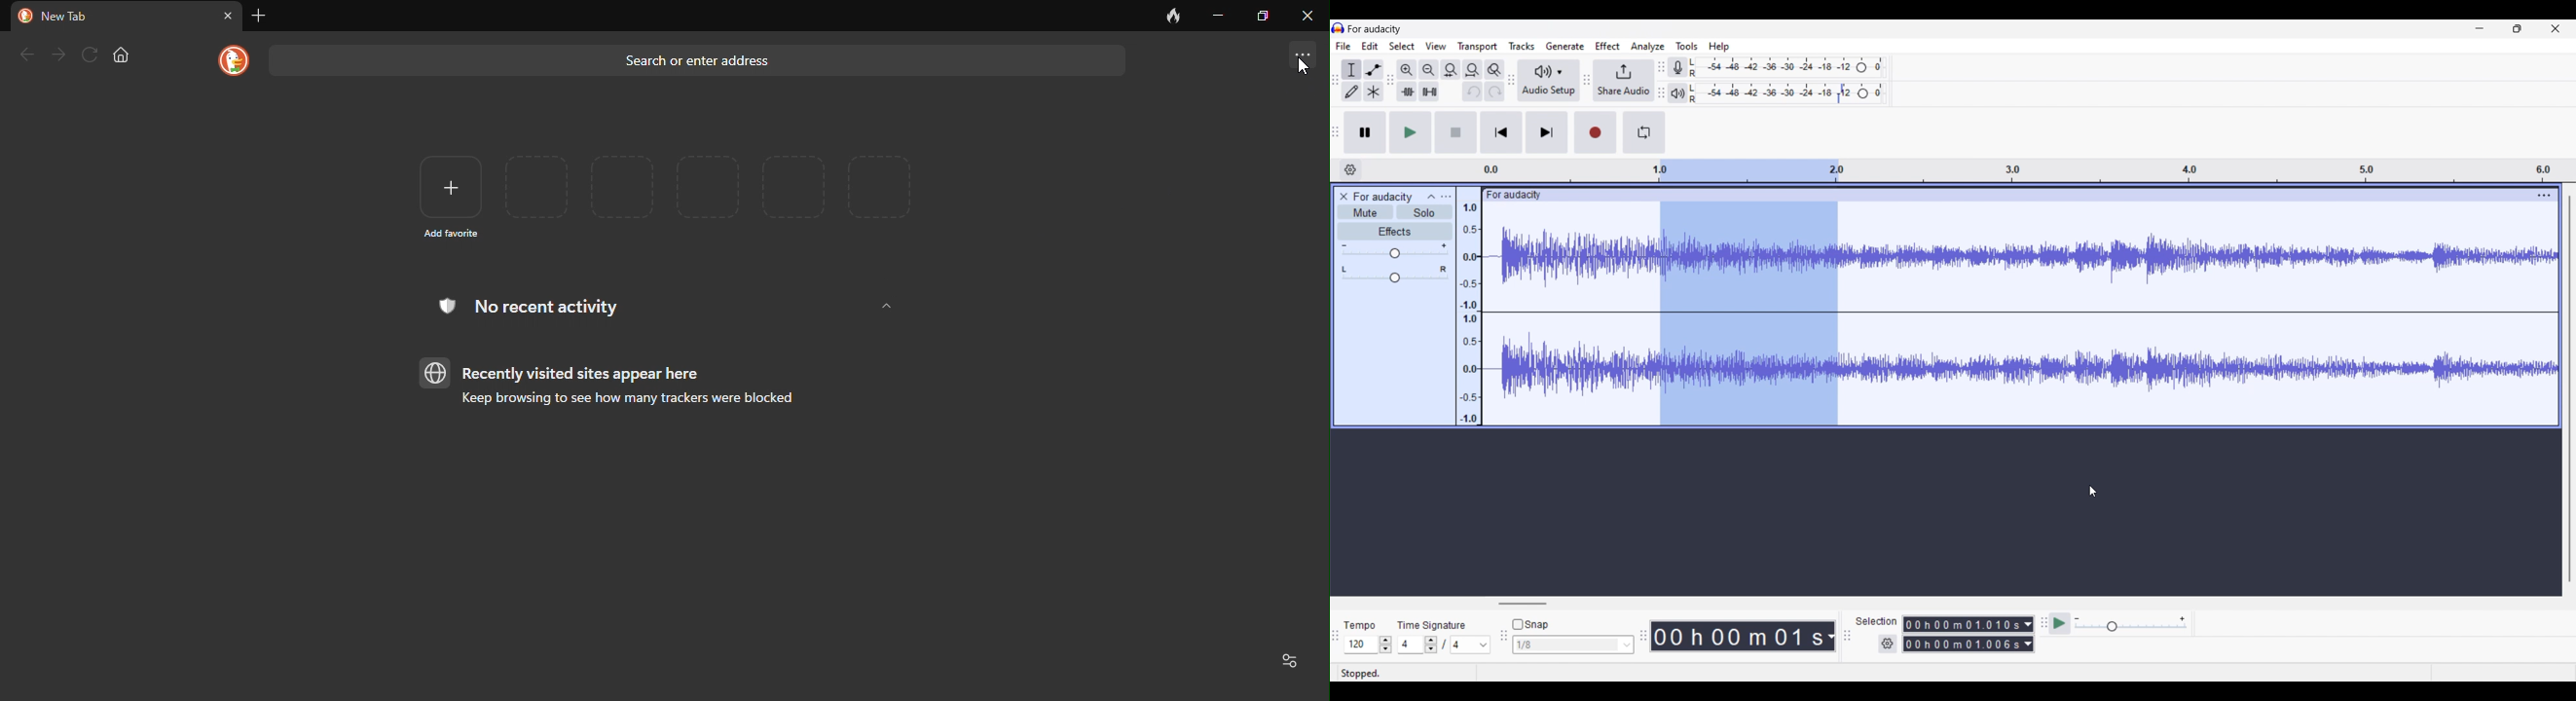 The image size is (2576, 728). I want to click on Close track, so click(1343, 197).